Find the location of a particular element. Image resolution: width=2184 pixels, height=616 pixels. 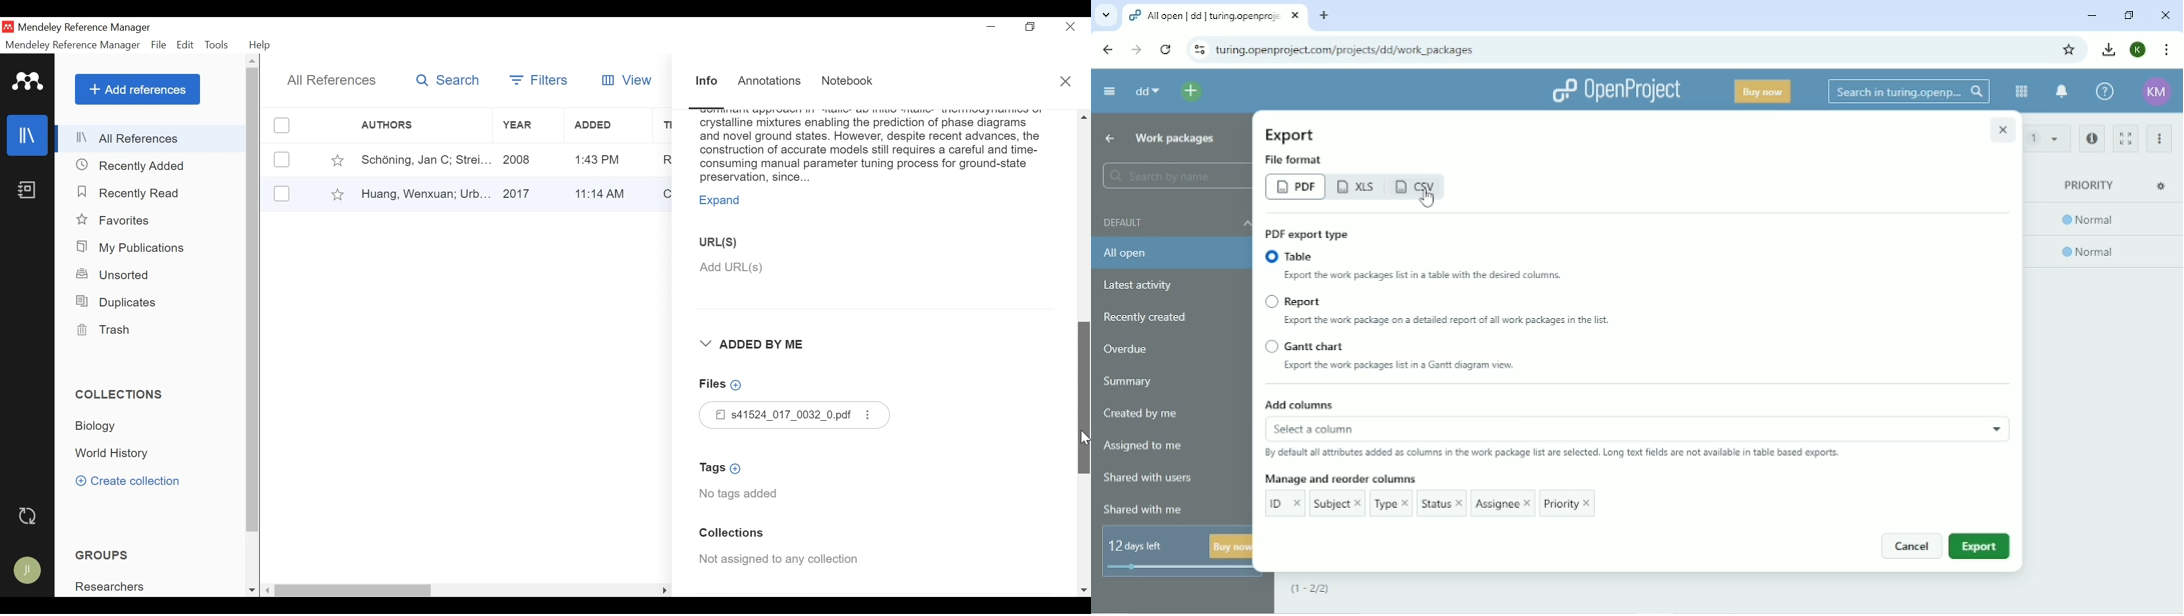

Close is located at coordinates (1067, 82).